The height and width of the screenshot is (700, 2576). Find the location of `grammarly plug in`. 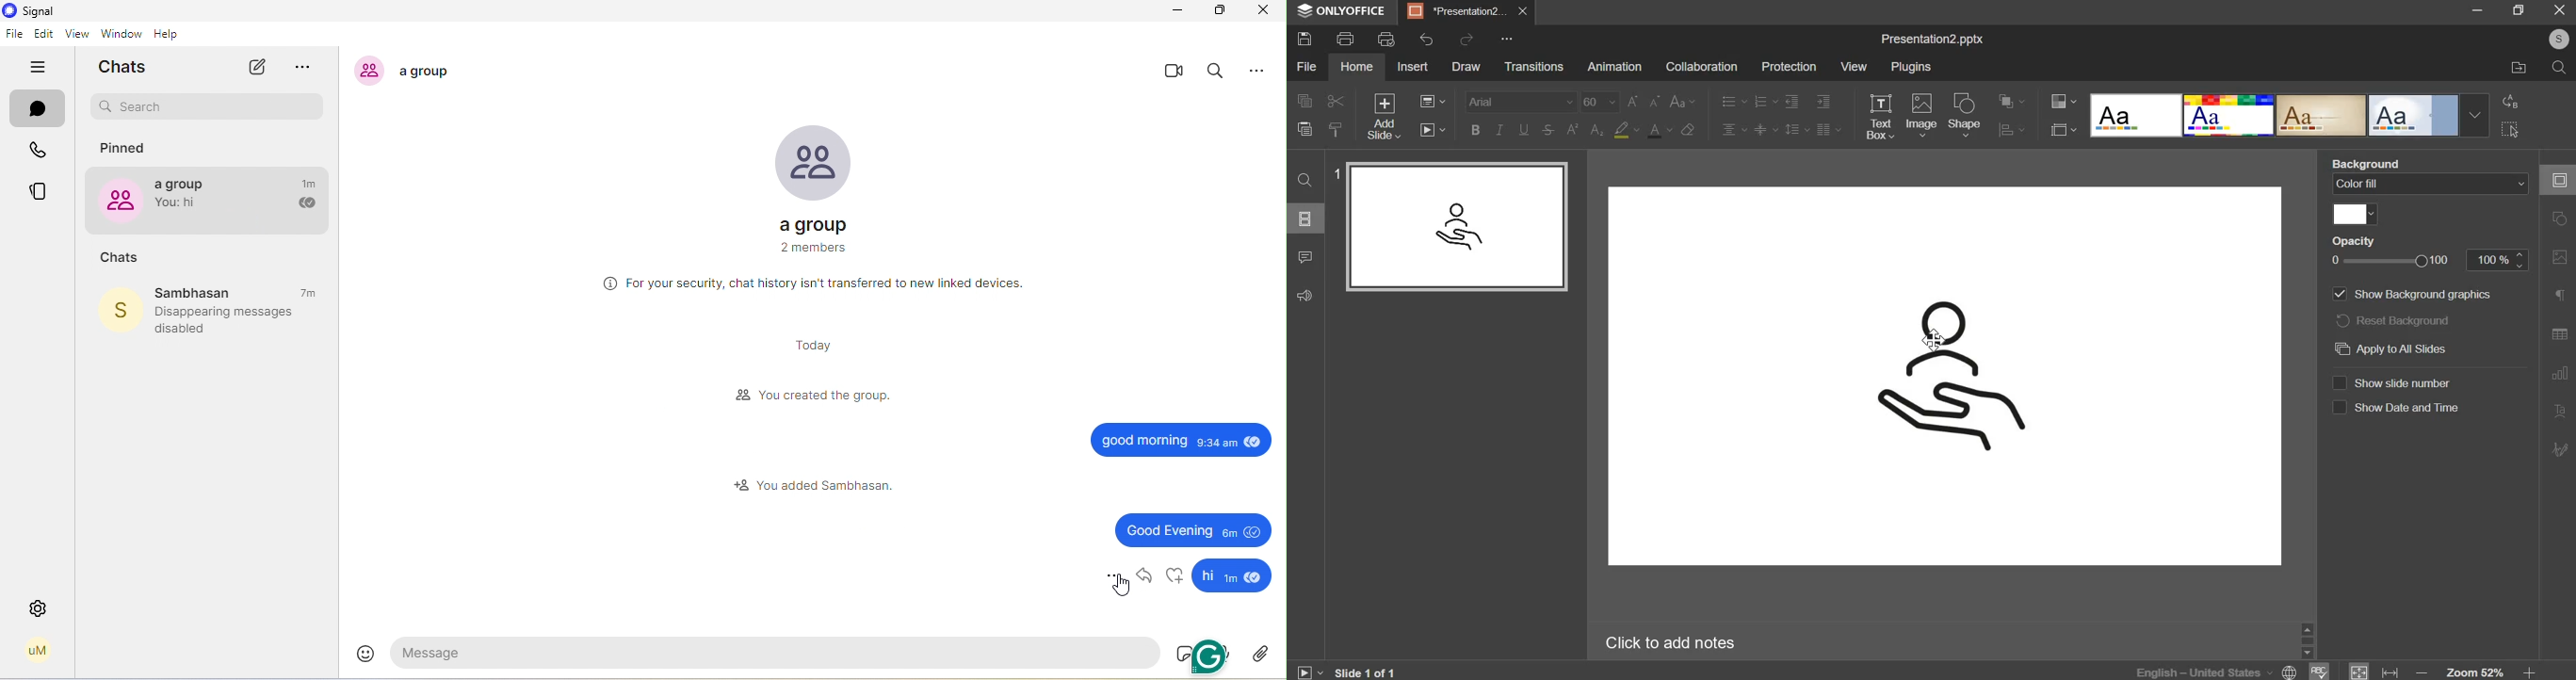

grammarly plug in is located at coordinates (1213, 655).